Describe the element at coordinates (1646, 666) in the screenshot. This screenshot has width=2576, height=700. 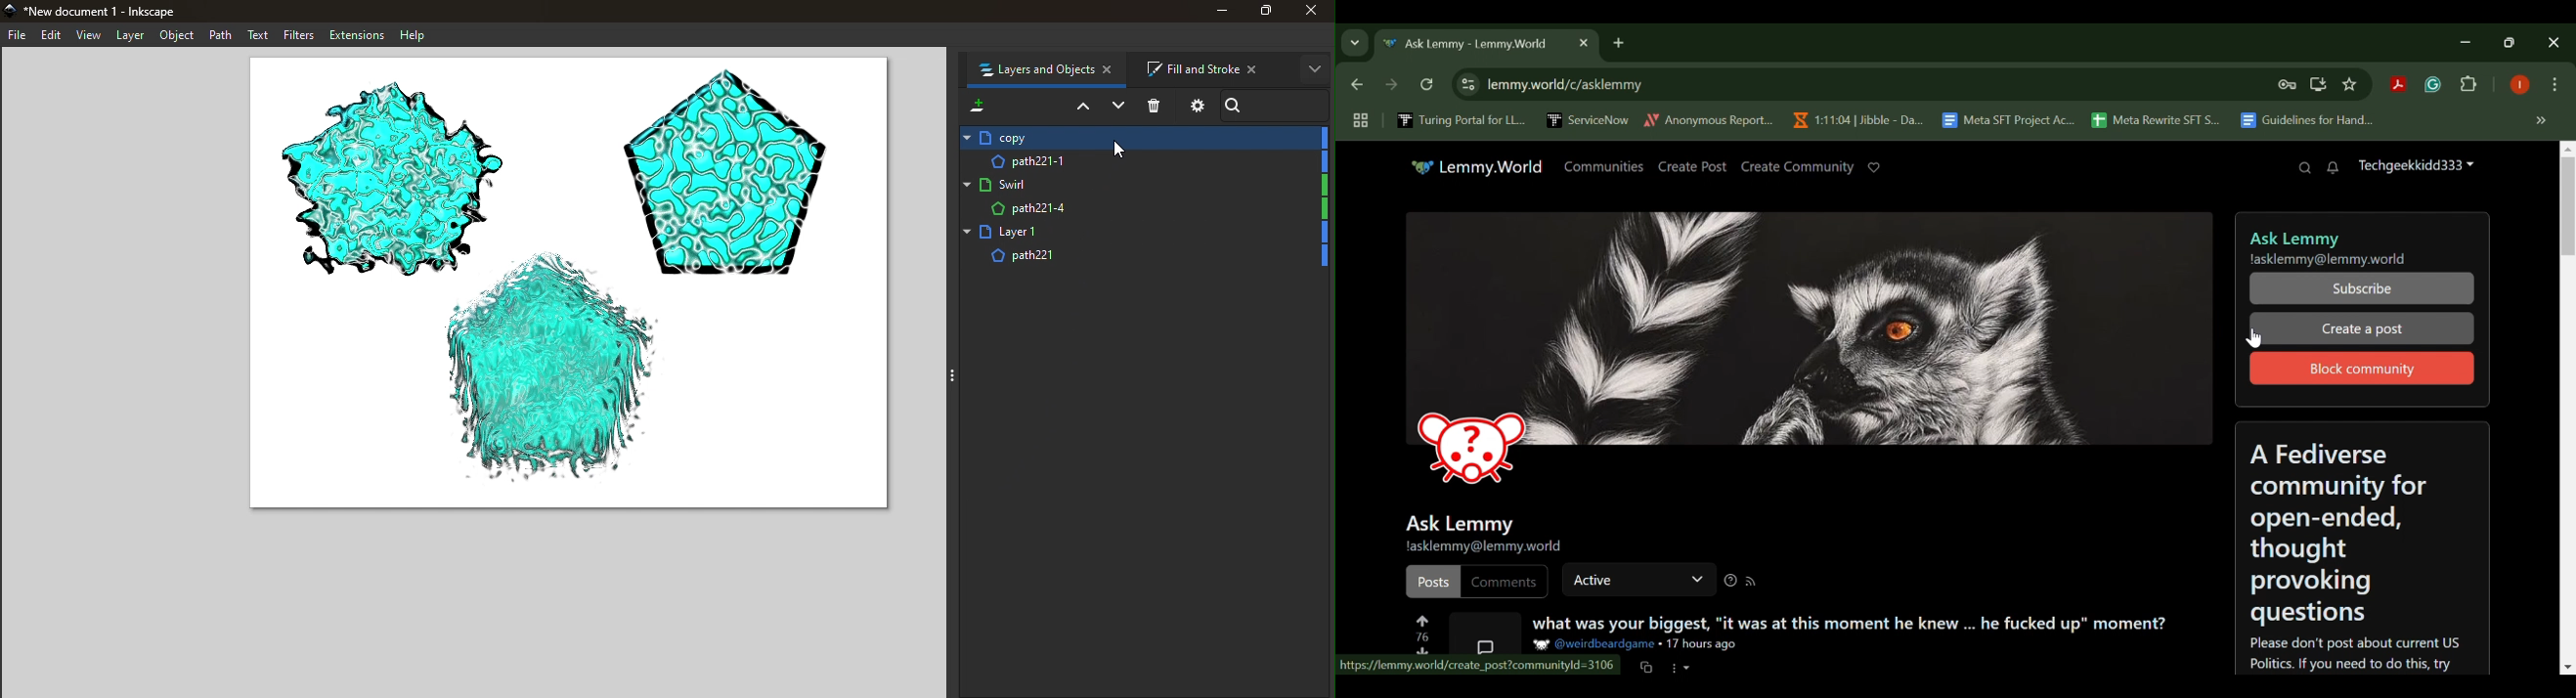
I see `Cross-post` at that location.